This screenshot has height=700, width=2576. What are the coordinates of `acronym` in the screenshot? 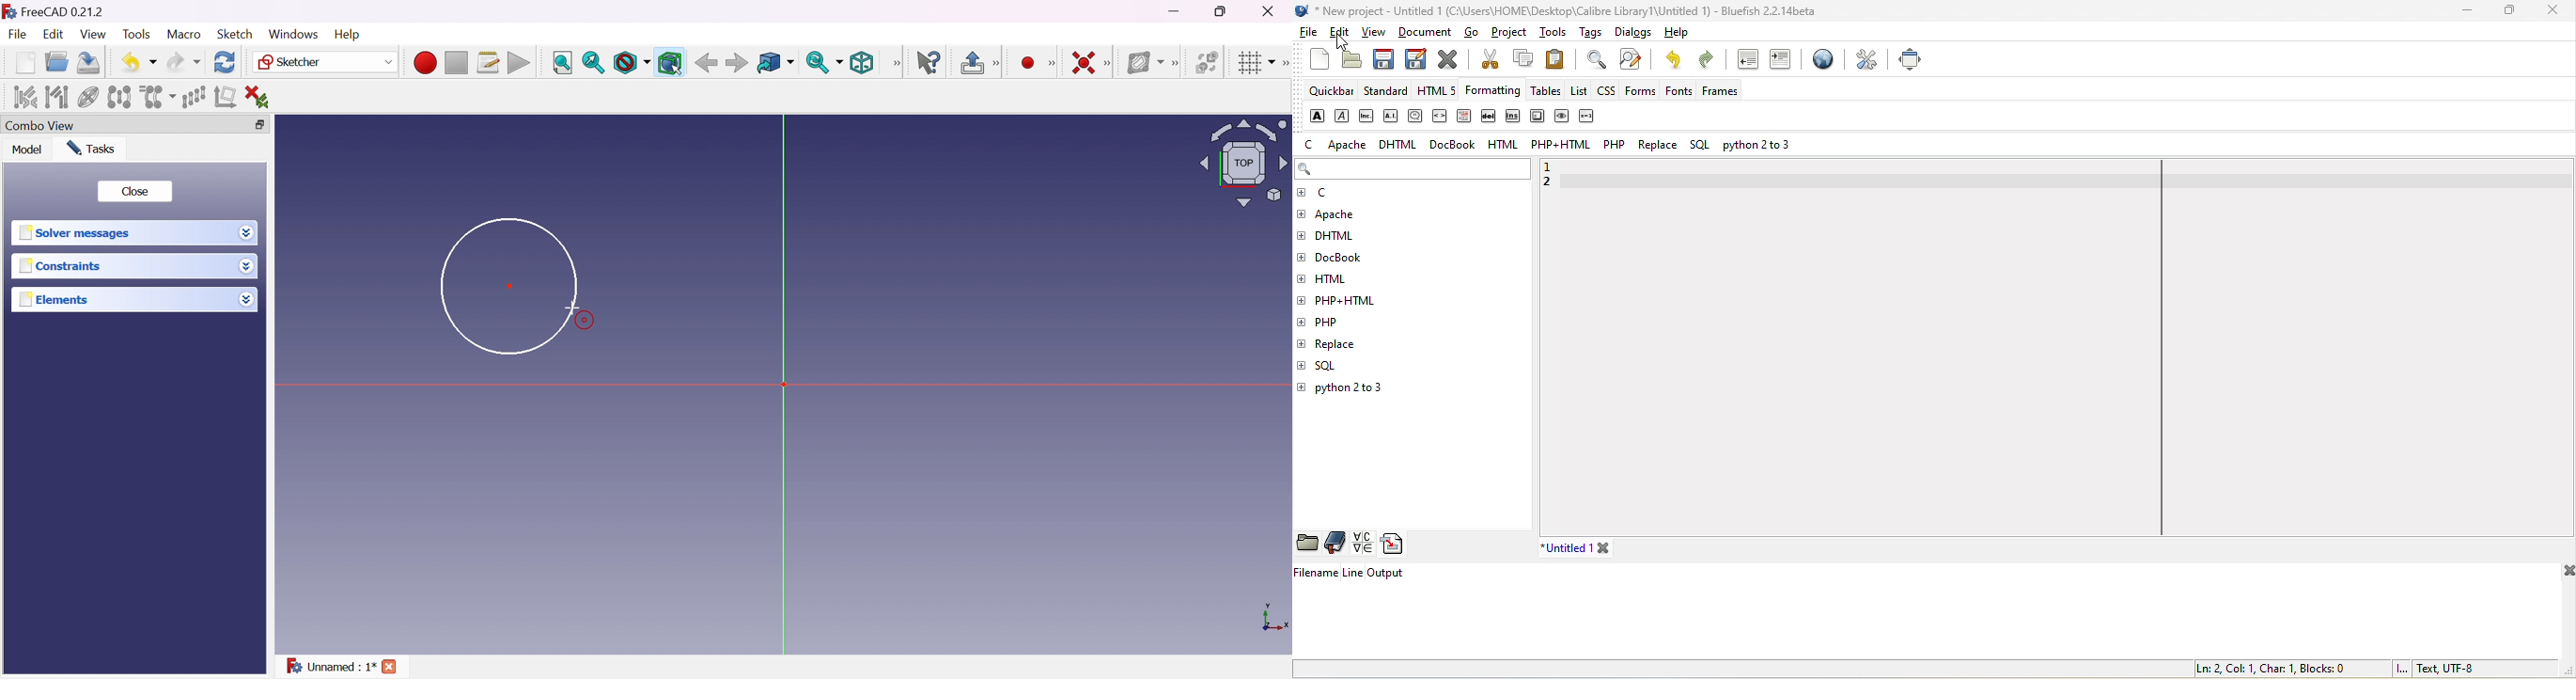 It's located at (1393, 116).